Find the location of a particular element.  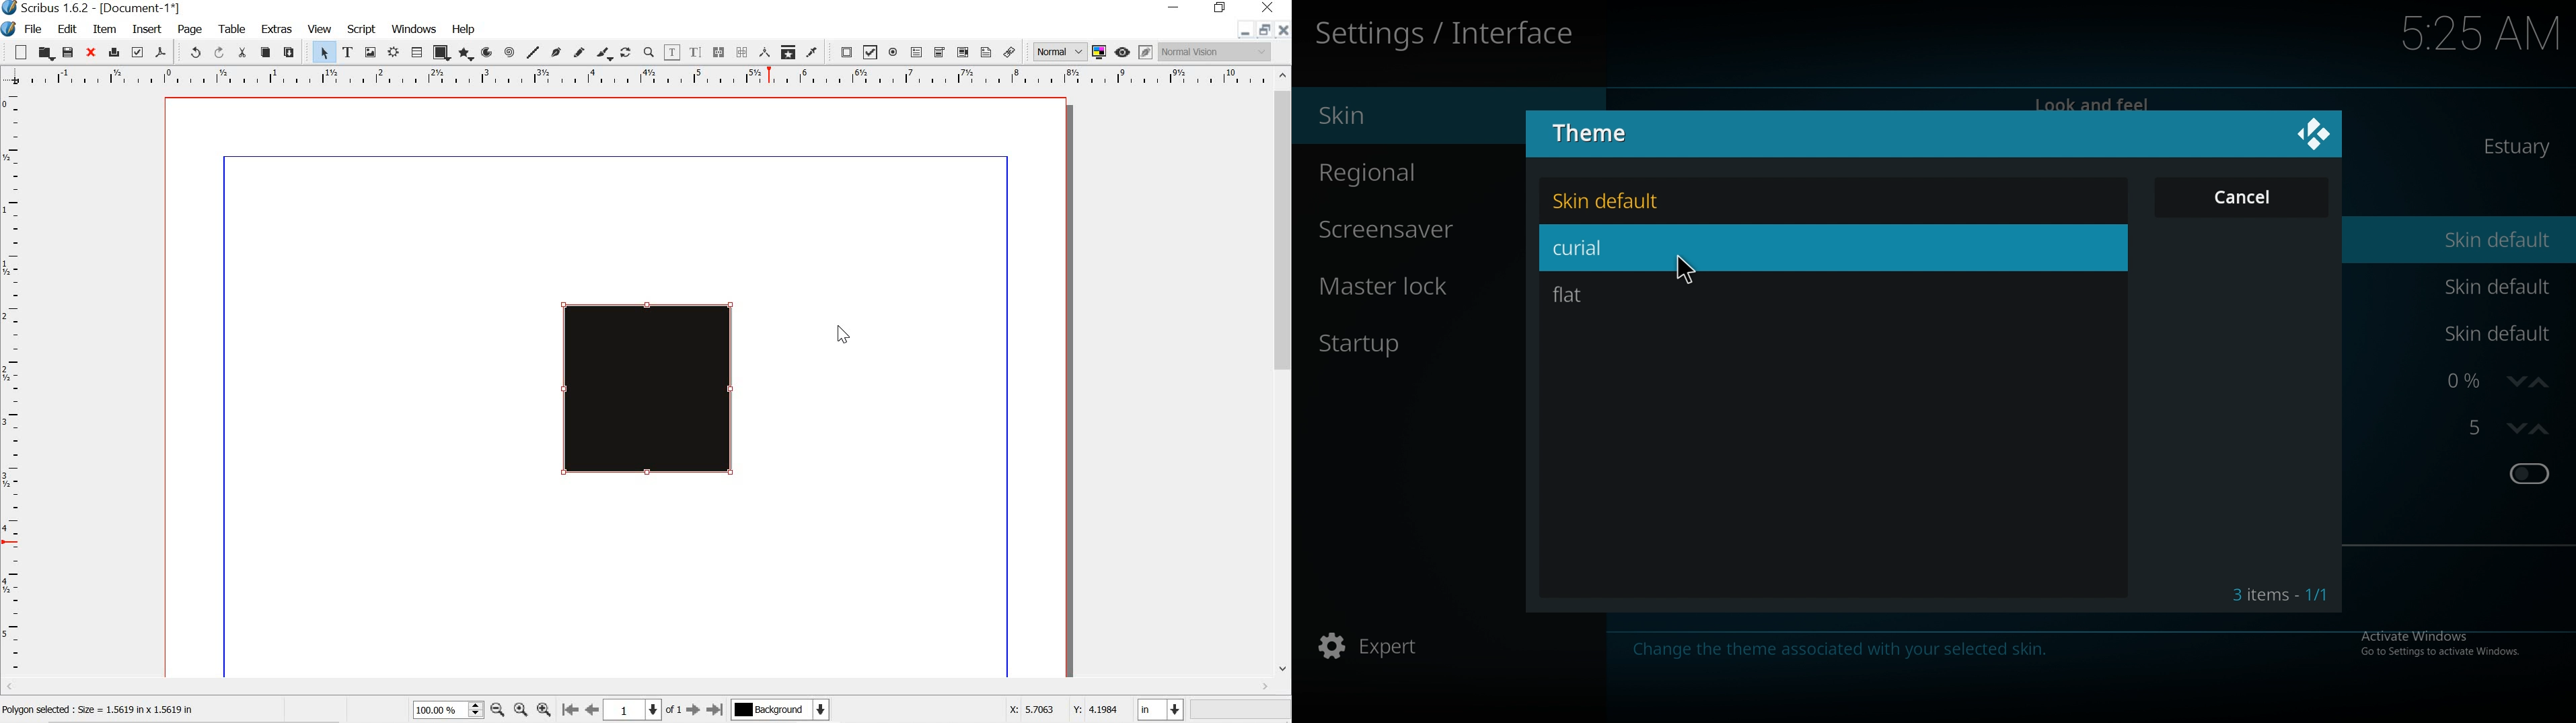

file is located at coordinates (36, 29).